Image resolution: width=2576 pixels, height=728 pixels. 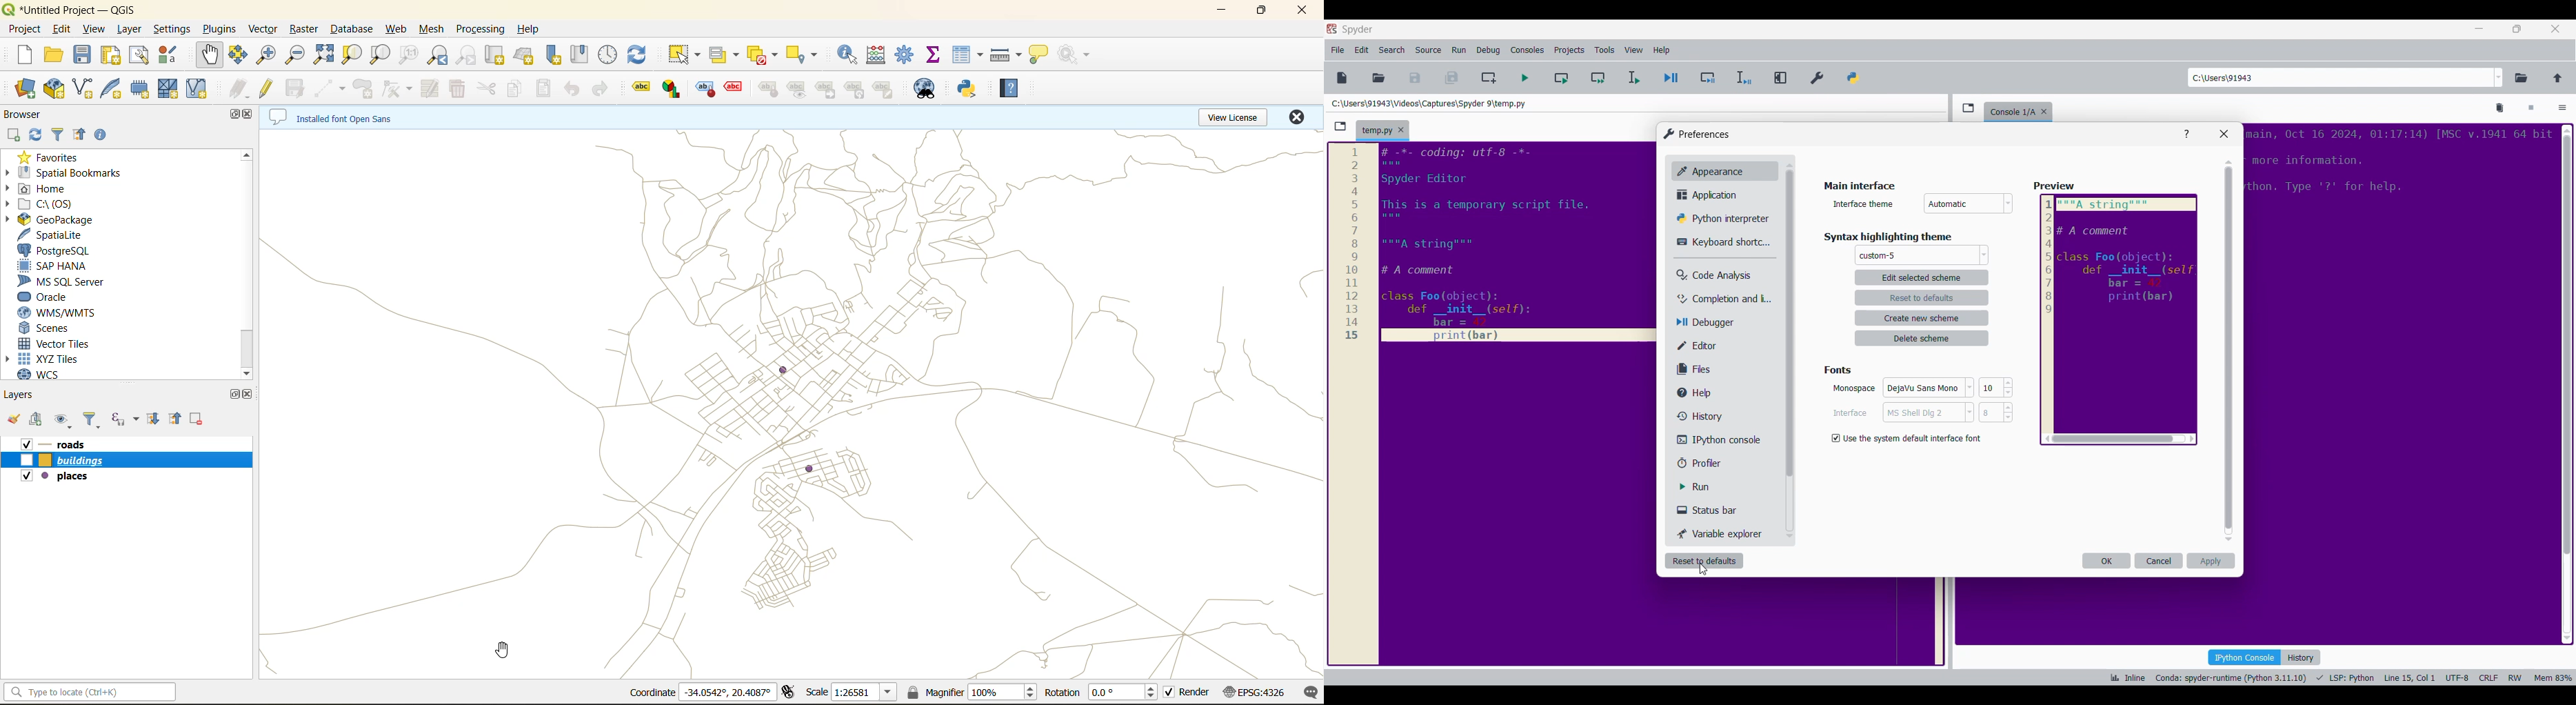 What do you see at coordinates (1343, 78) in the screenshot?
I see `New file` at bounding box center [1343, 78].